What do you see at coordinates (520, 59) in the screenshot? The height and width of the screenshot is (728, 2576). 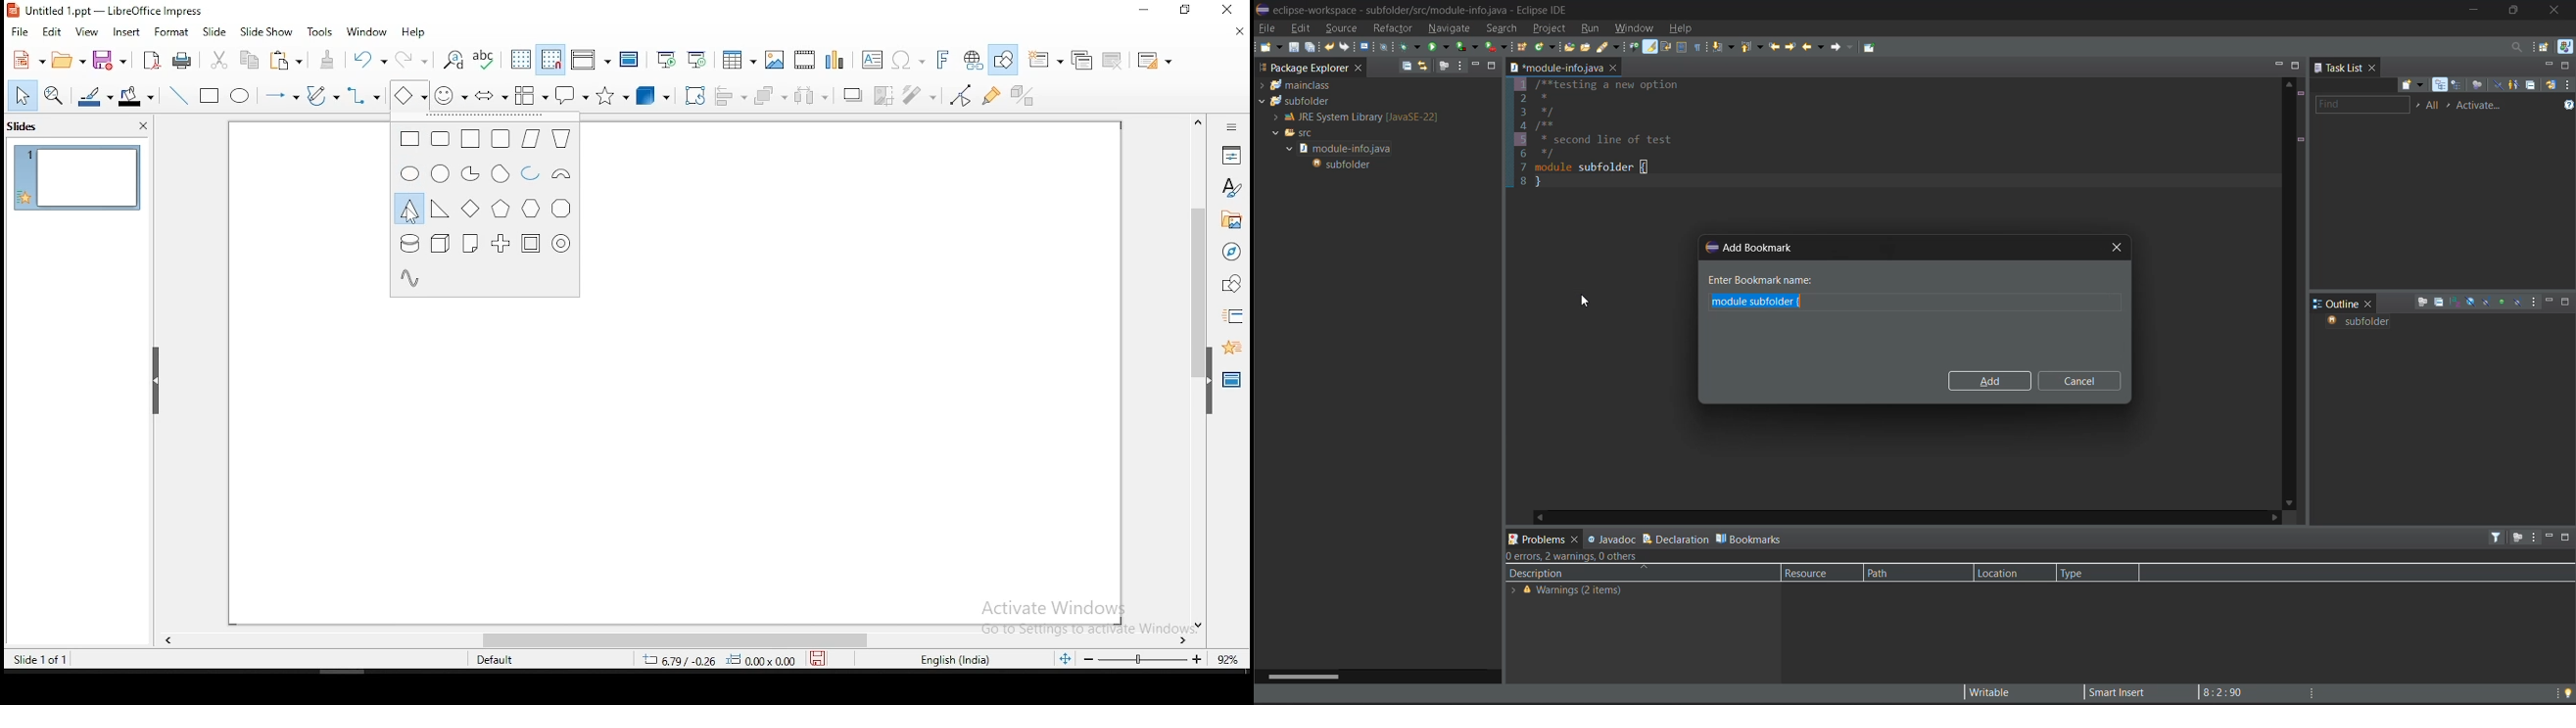 I see `show grid` at bounding box center [520, 59].